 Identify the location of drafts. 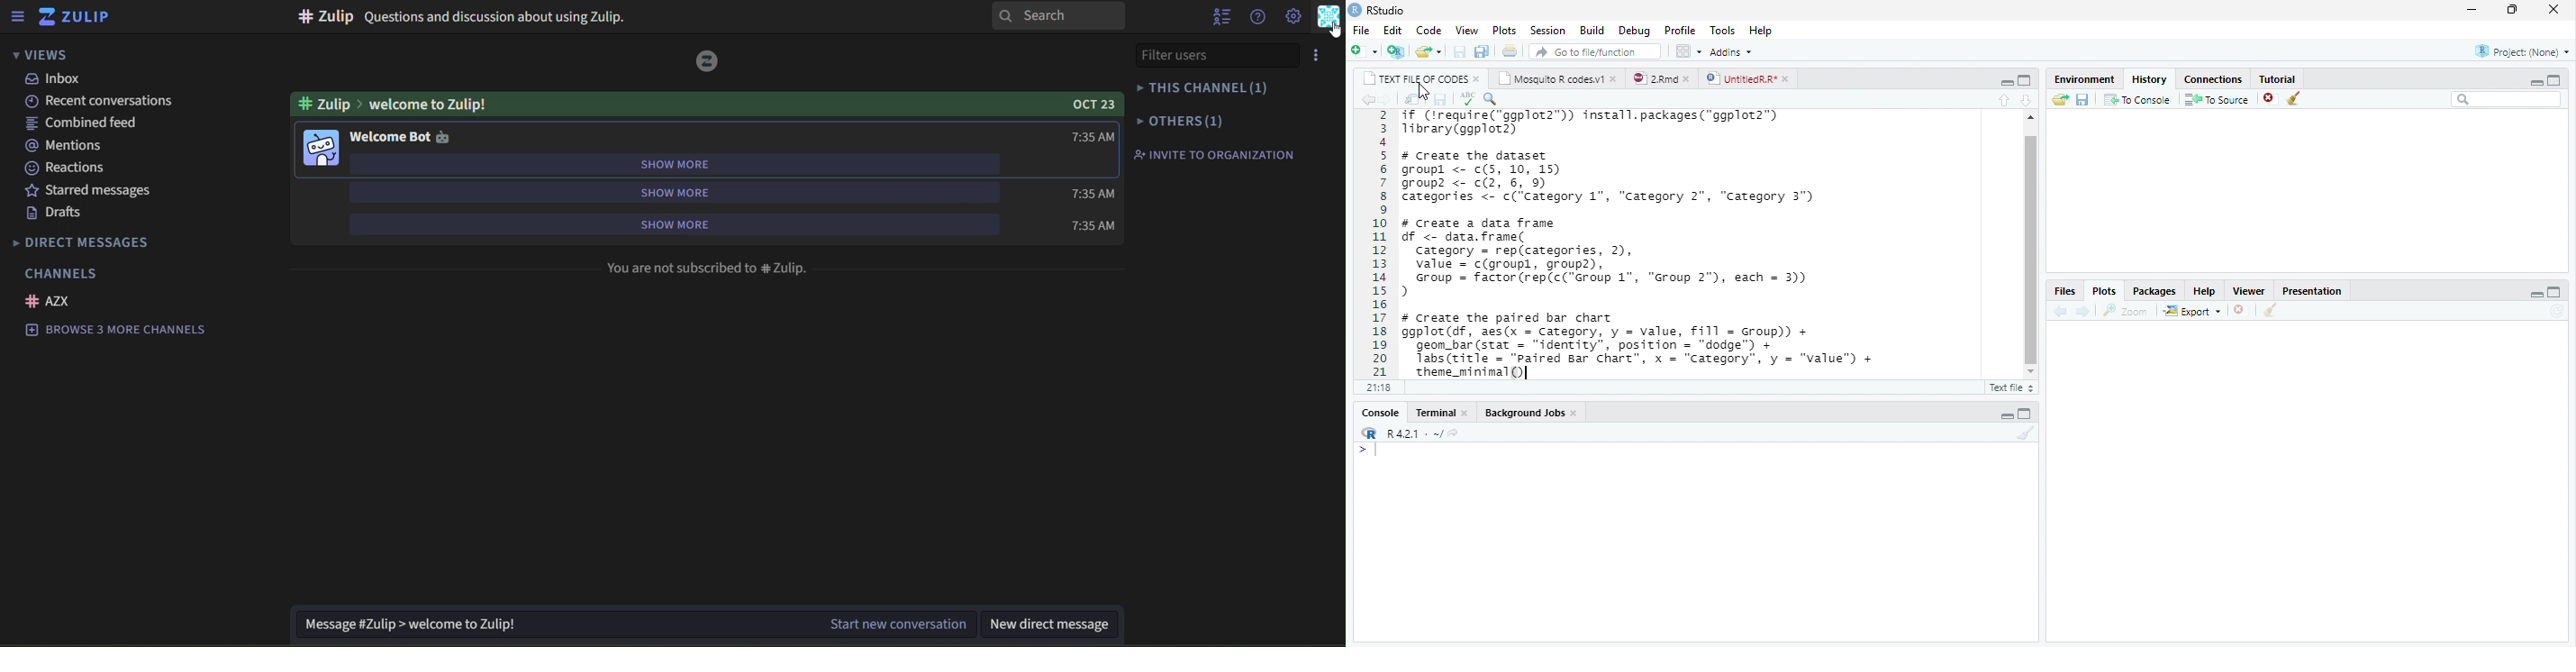
(55, 213).